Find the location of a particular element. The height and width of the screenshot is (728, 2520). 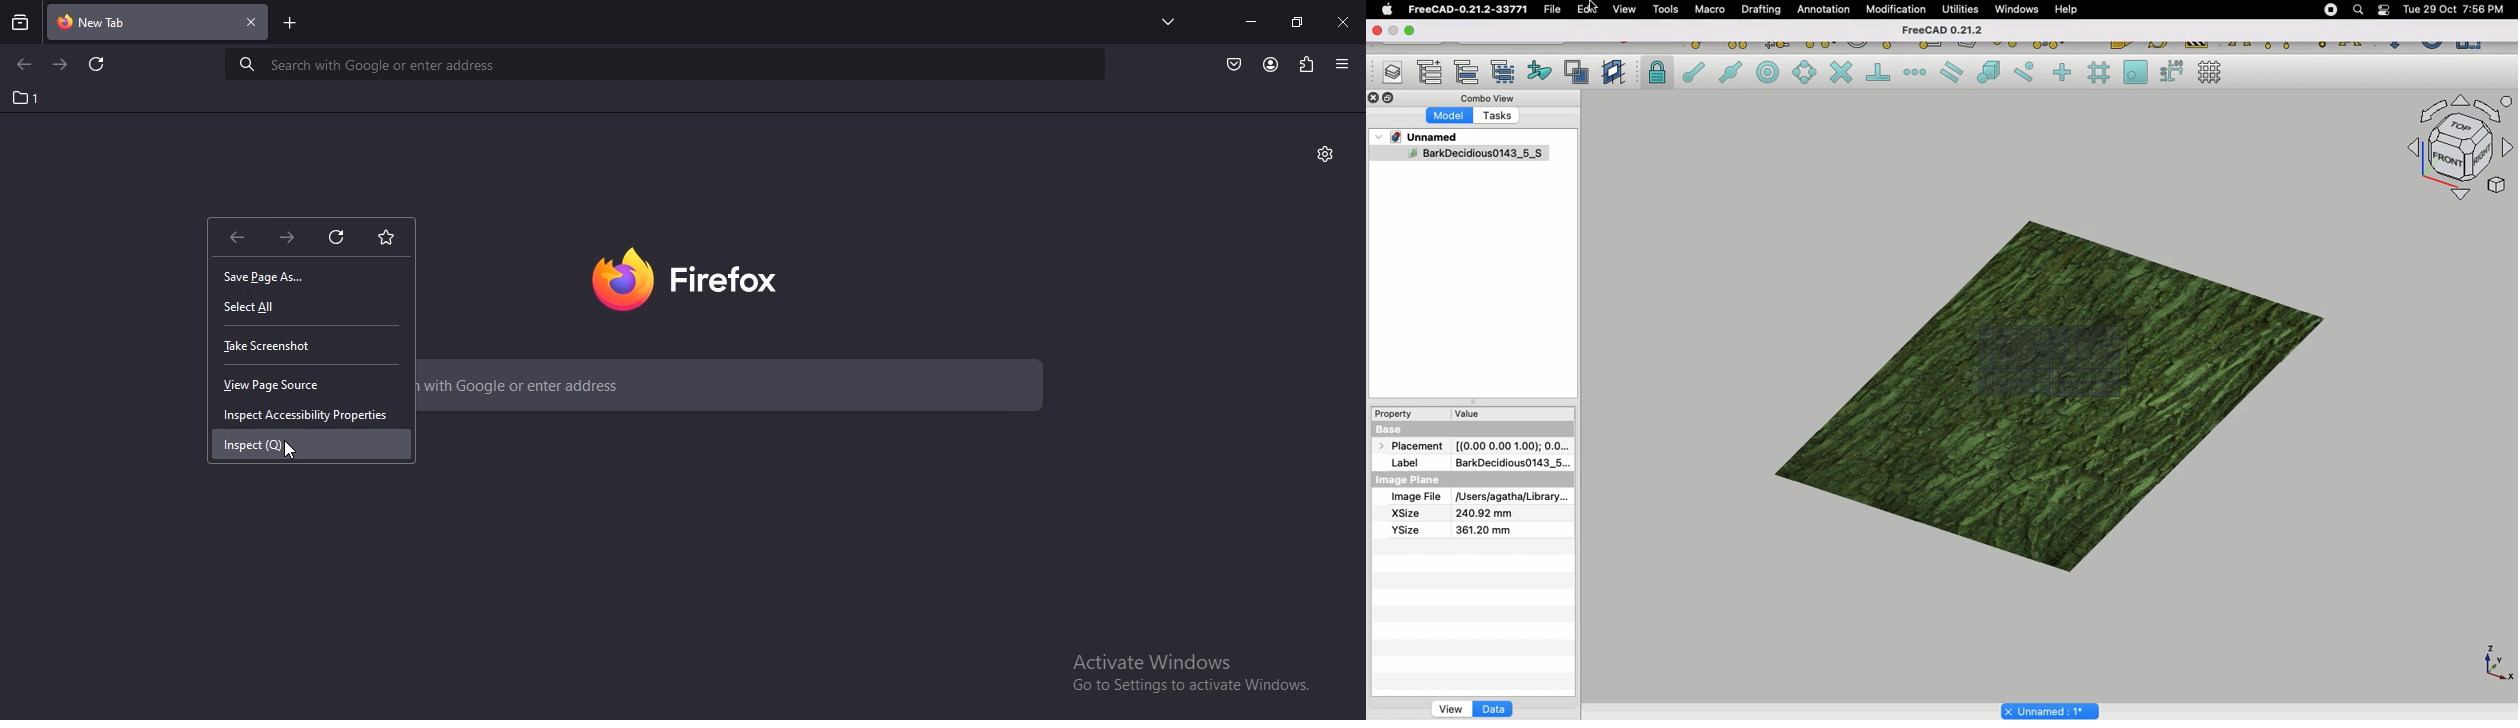

Manage layers is located at coordinates (1387, 74).